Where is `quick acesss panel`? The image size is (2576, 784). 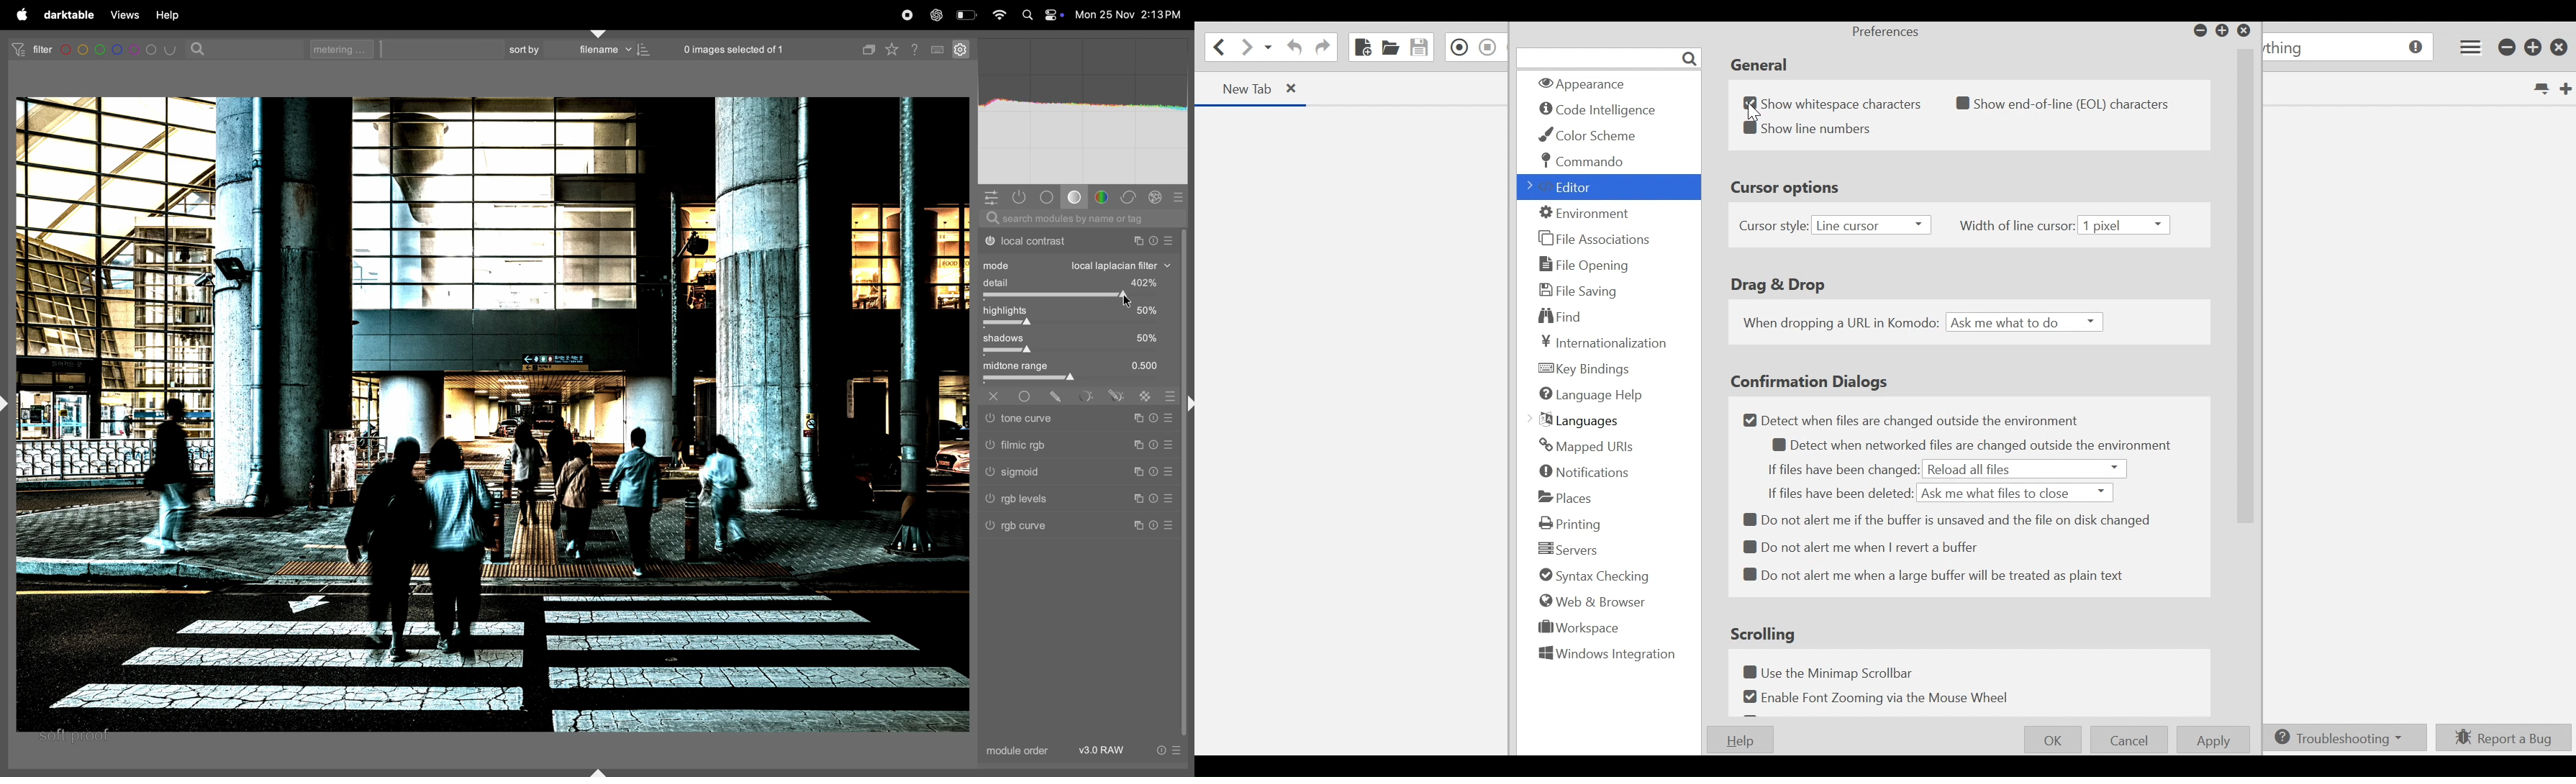
quick acesss panel is located at coordinates (991, 197).